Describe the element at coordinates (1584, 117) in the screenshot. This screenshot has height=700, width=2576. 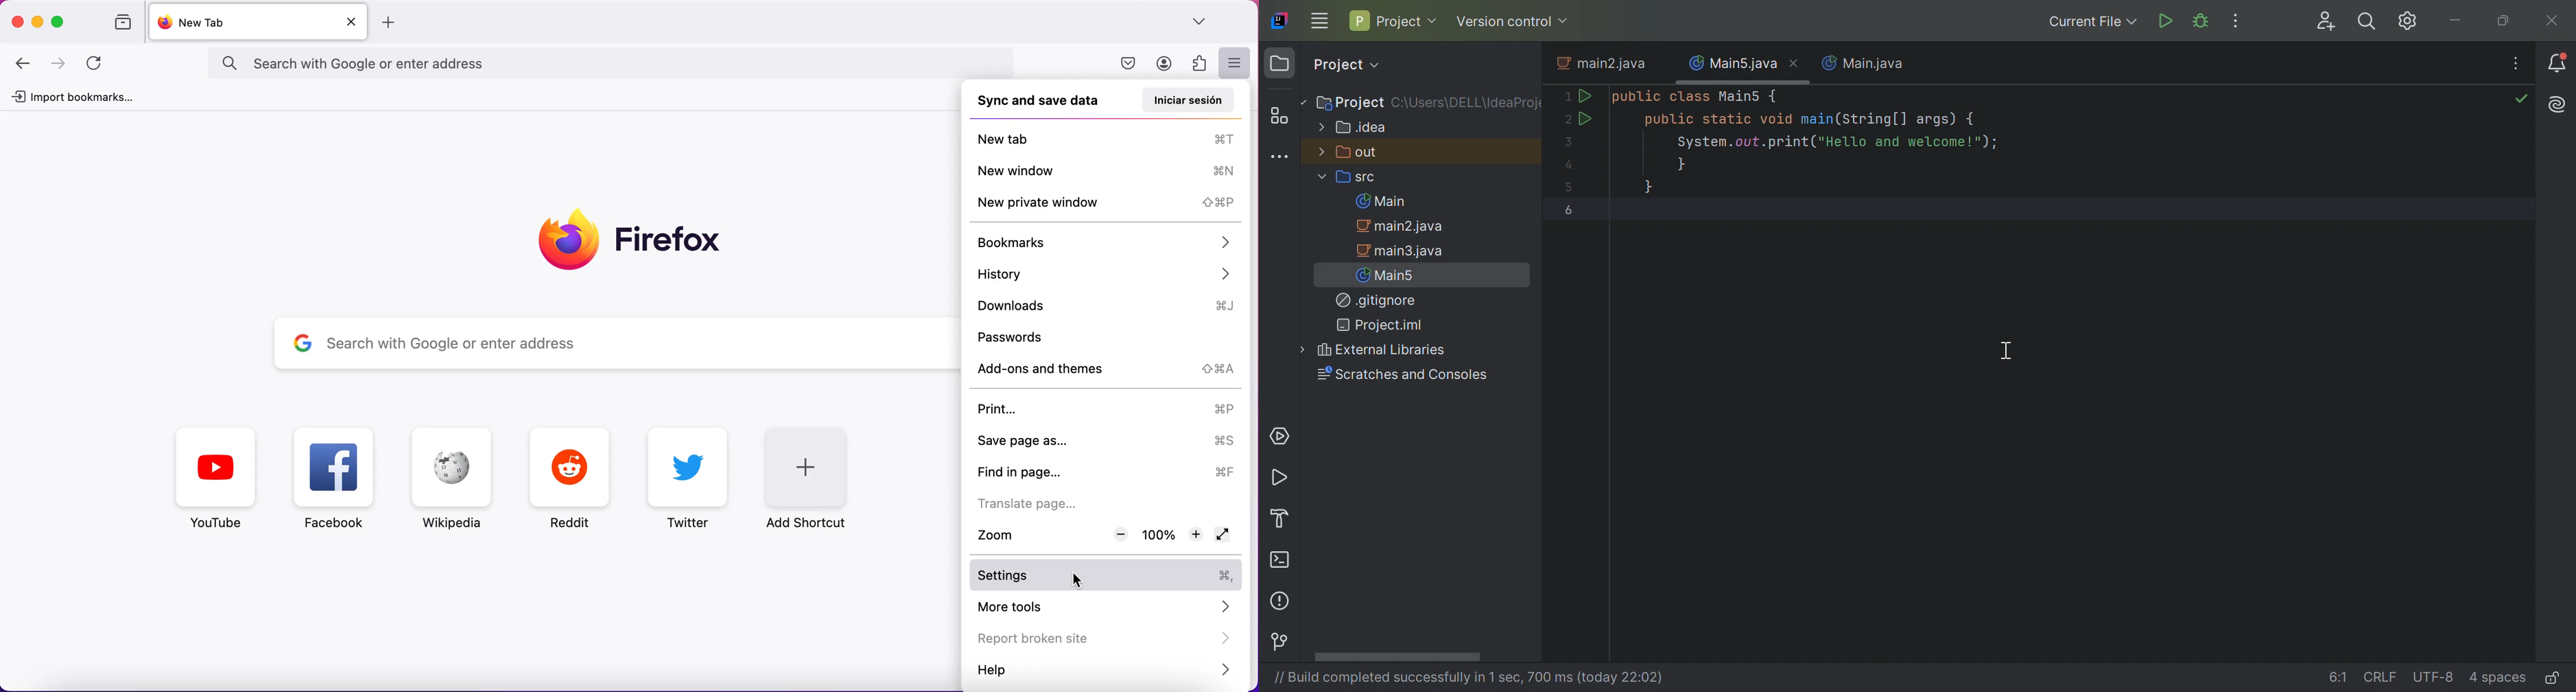
I see `Run` at that location.